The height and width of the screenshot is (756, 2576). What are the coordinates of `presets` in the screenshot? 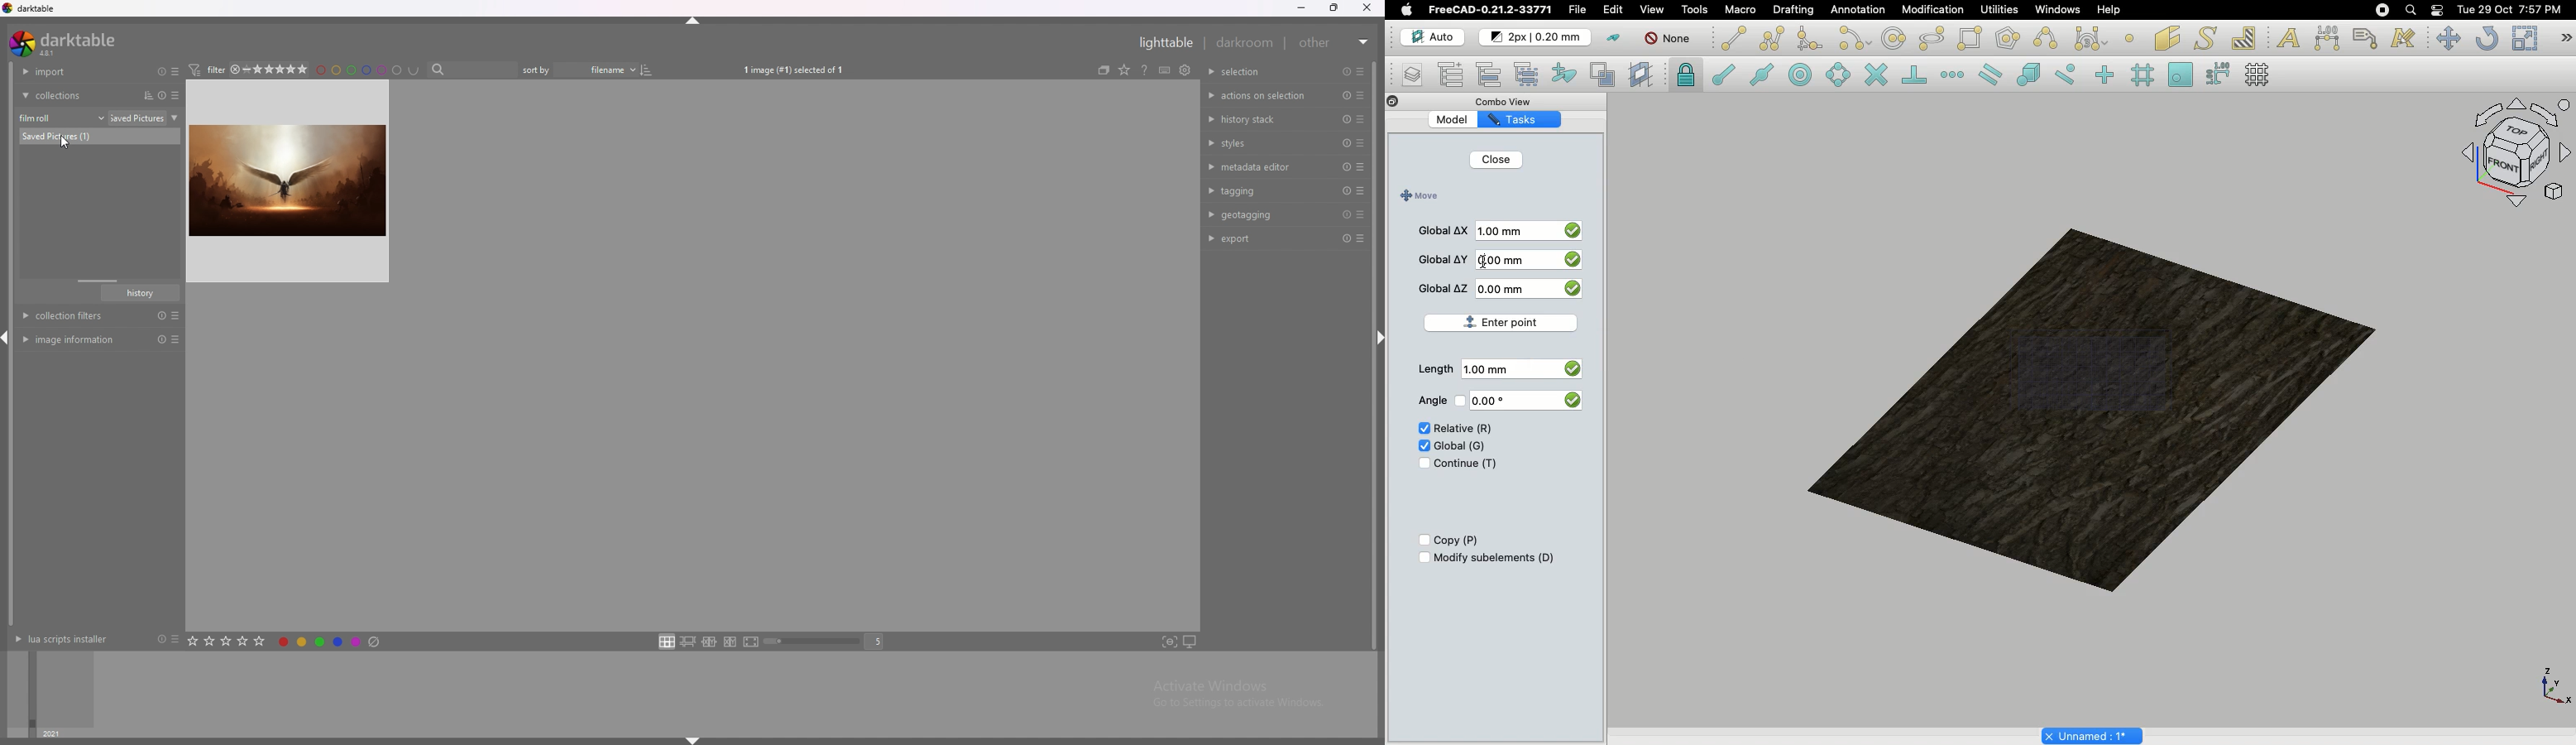 It's located at (1361, 119).